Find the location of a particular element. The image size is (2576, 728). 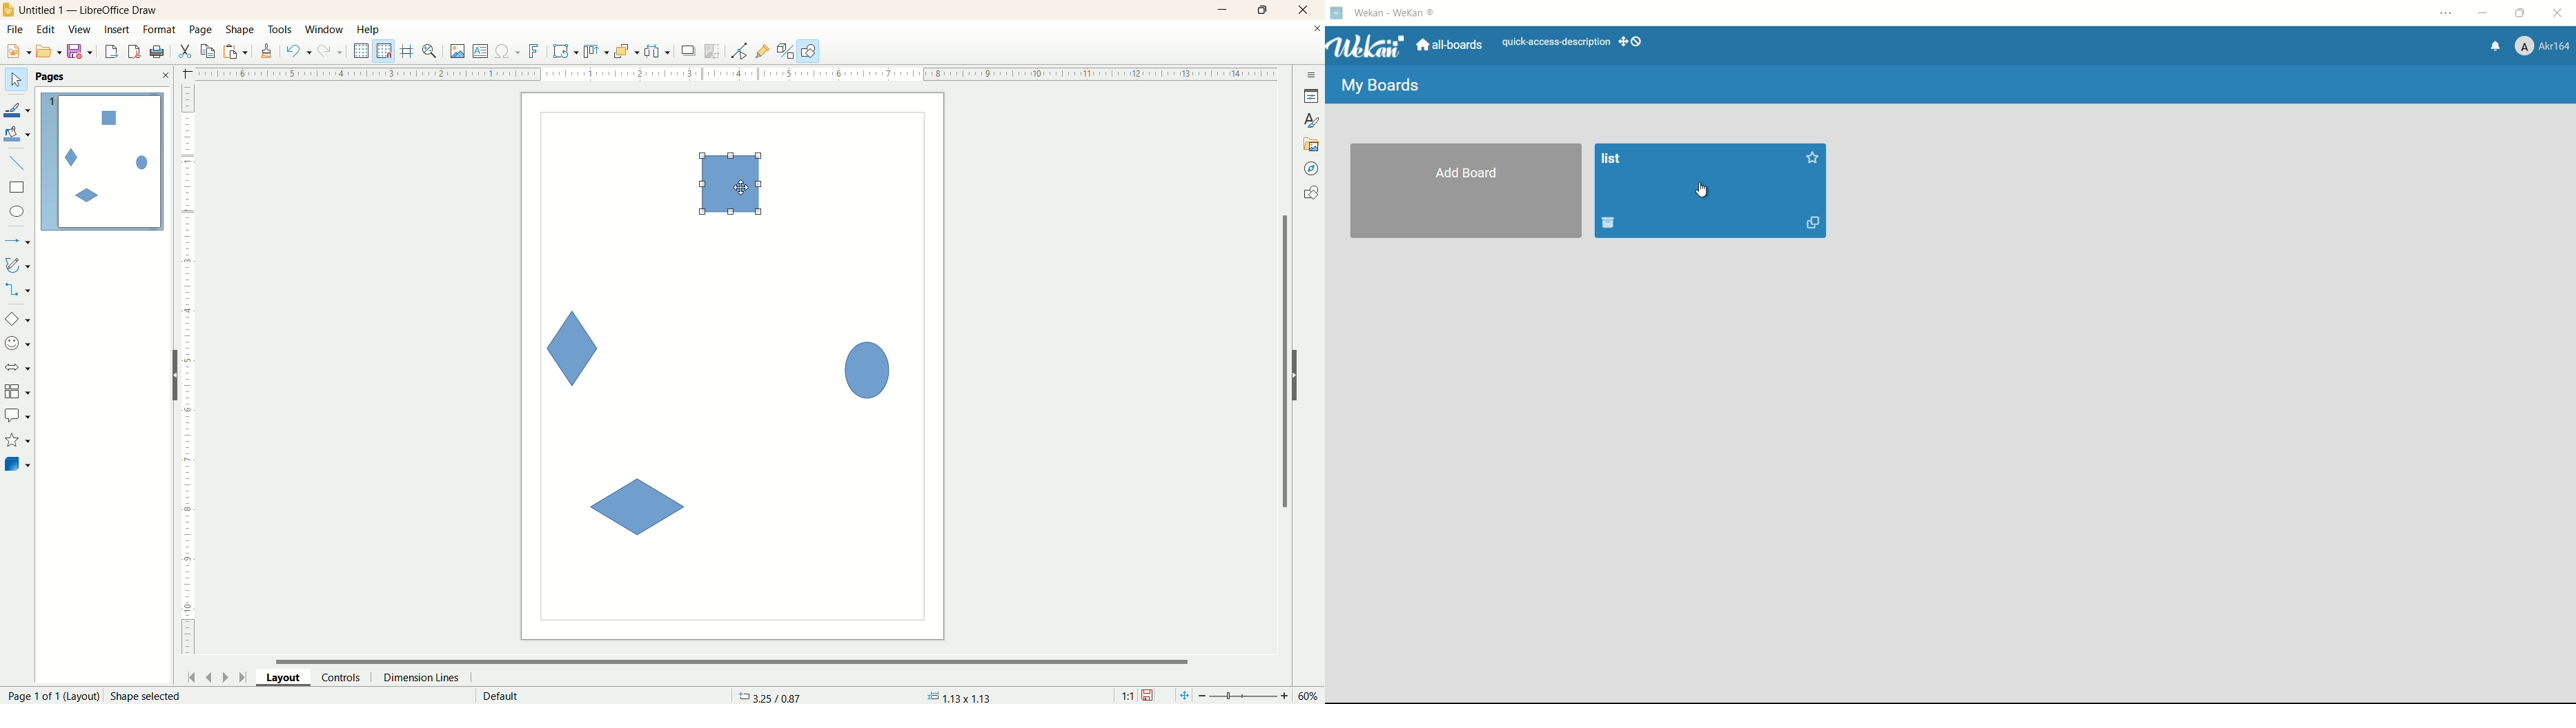

redo is located at coordinates (333, 50).